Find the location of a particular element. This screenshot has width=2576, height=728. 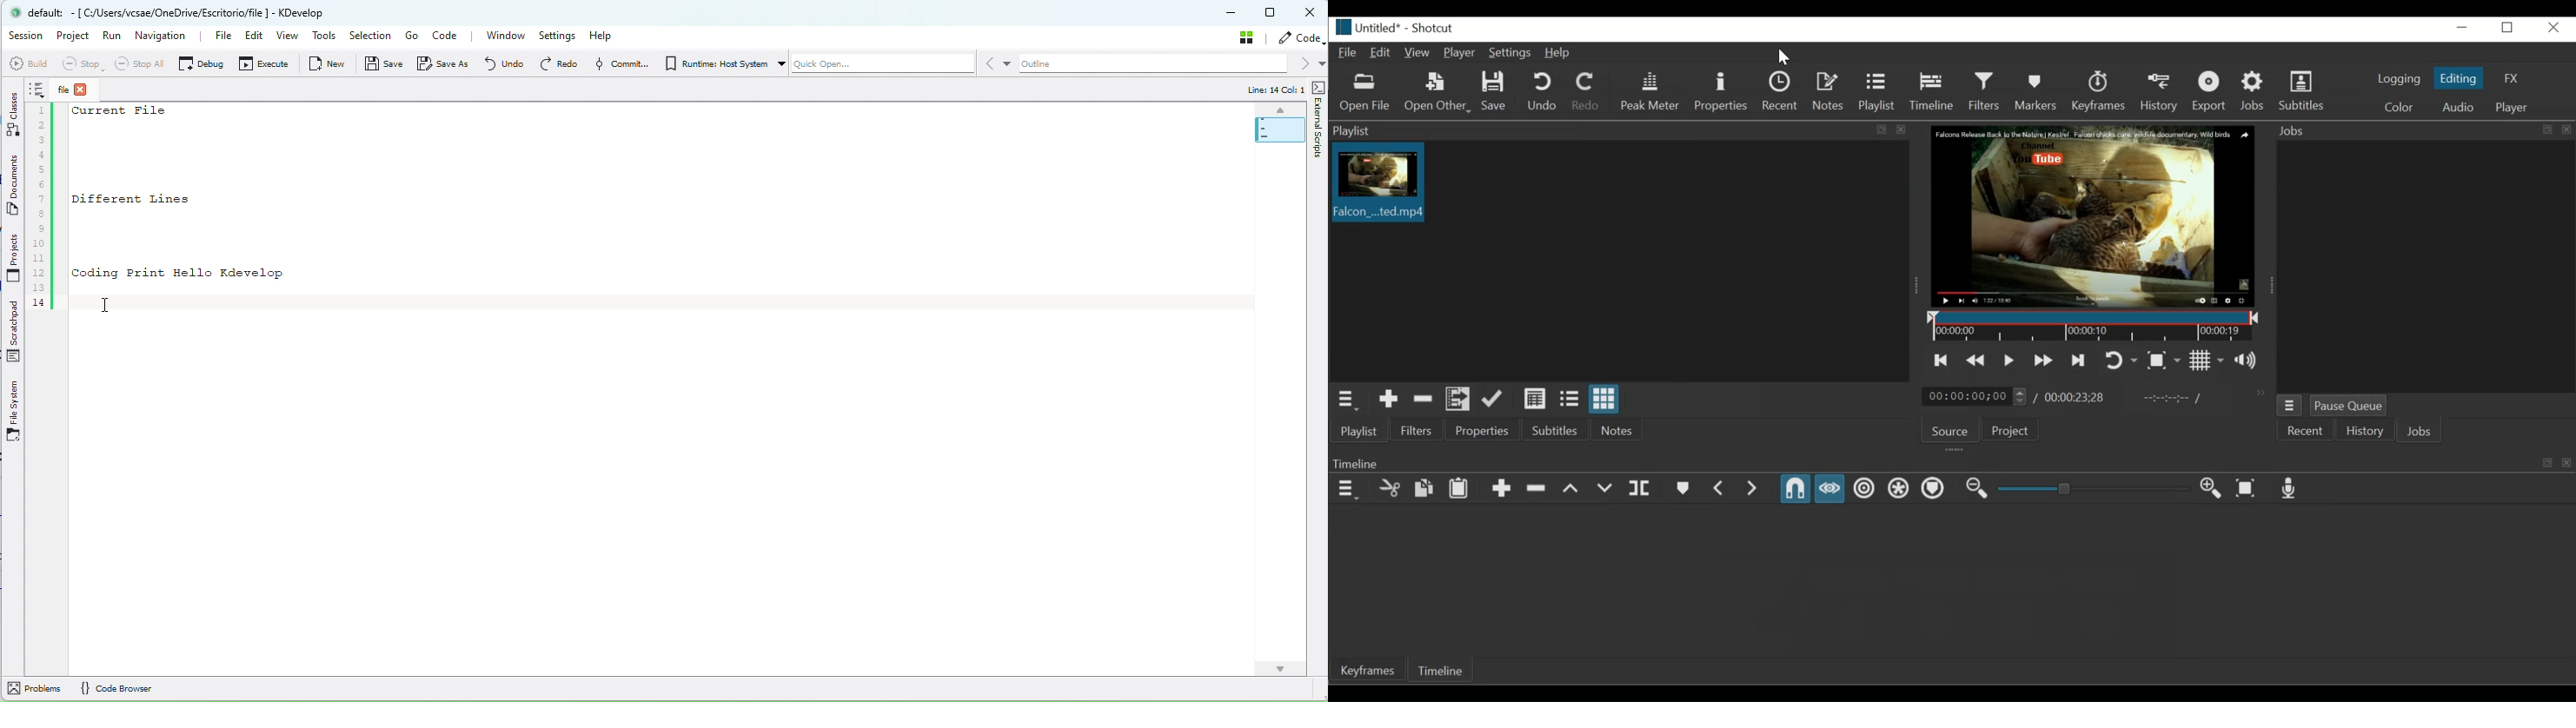

Undo is located at coordinates (503, 63).